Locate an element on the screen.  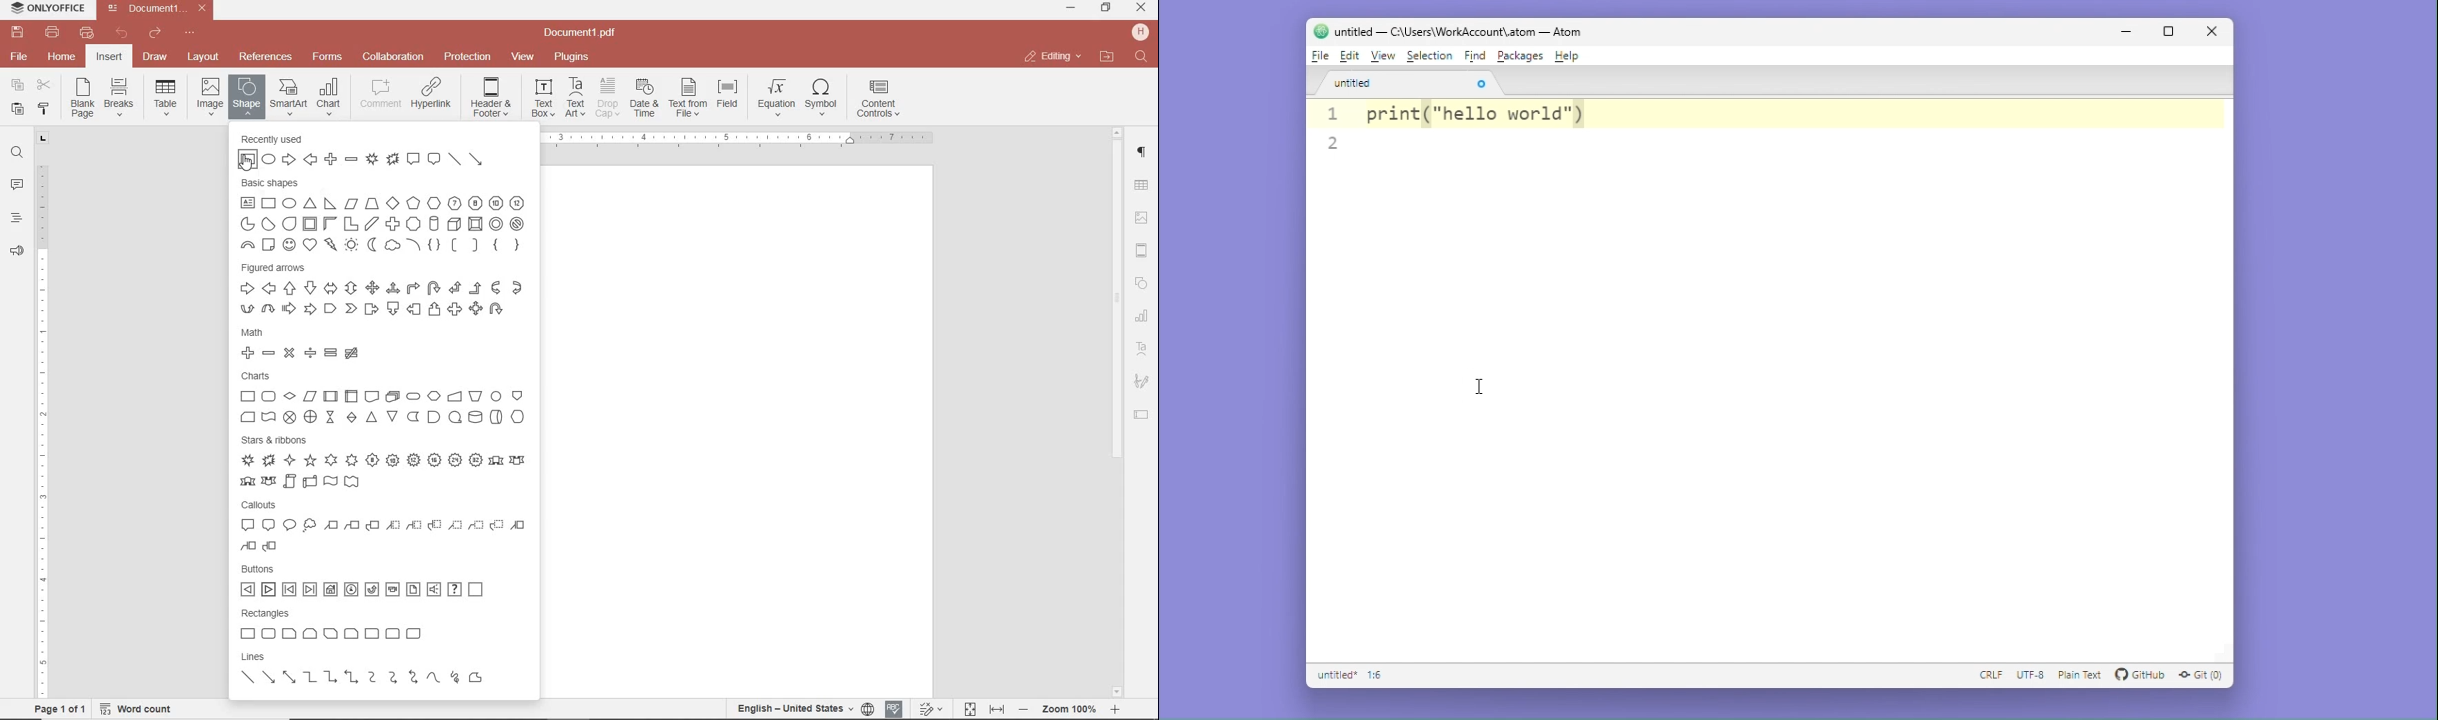
Edit is located at coordinates (1351, 56).